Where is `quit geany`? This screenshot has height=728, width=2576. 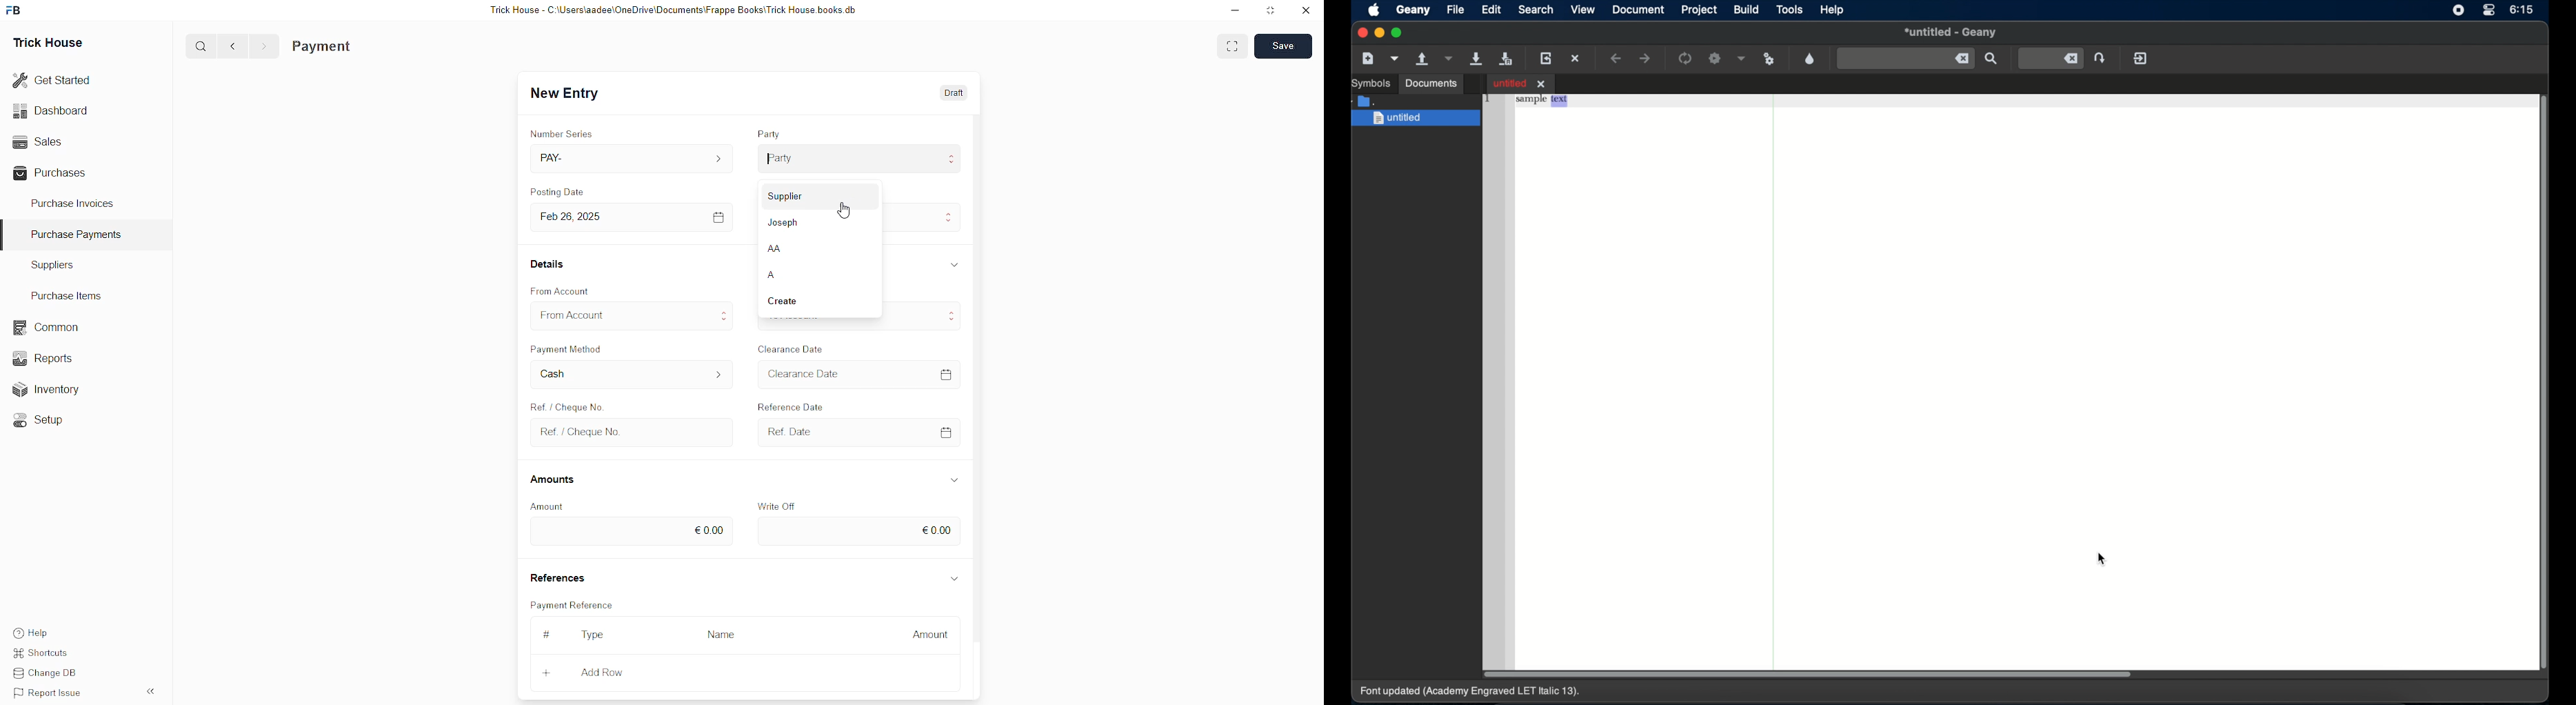 quit geany is located at coordinates (2141, 58).